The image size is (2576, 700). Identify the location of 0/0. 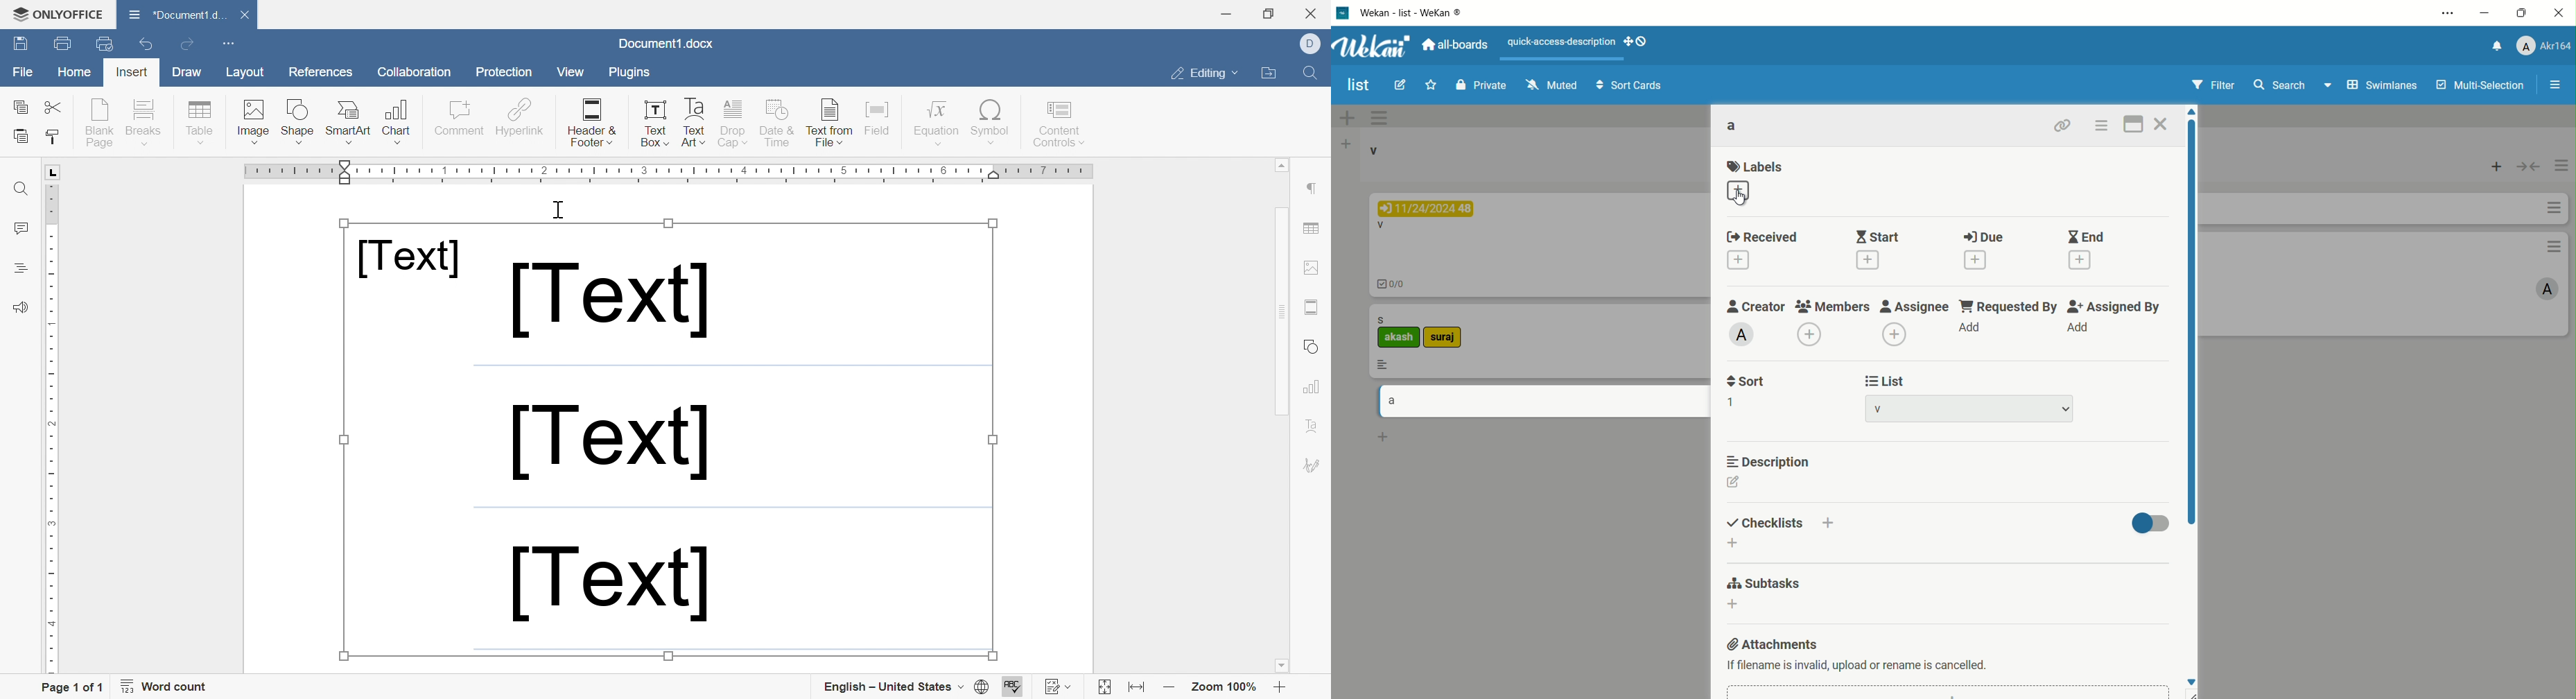
(1397, 284).